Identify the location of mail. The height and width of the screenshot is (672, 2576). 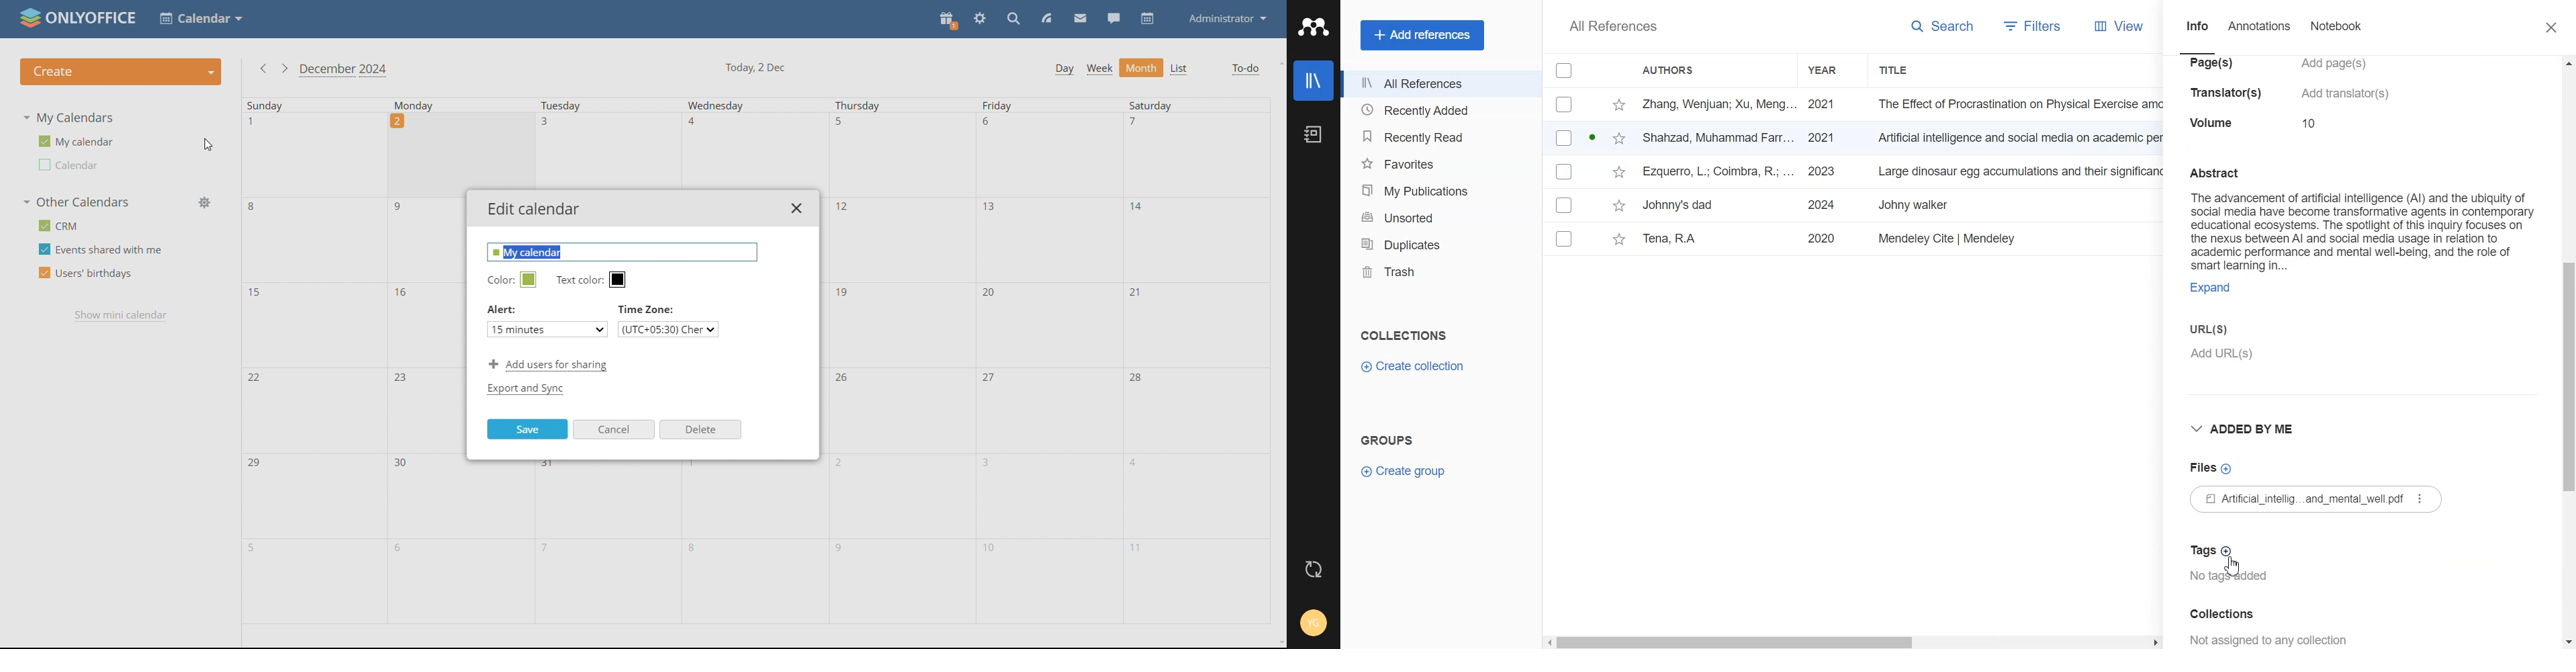
(1080, 20).